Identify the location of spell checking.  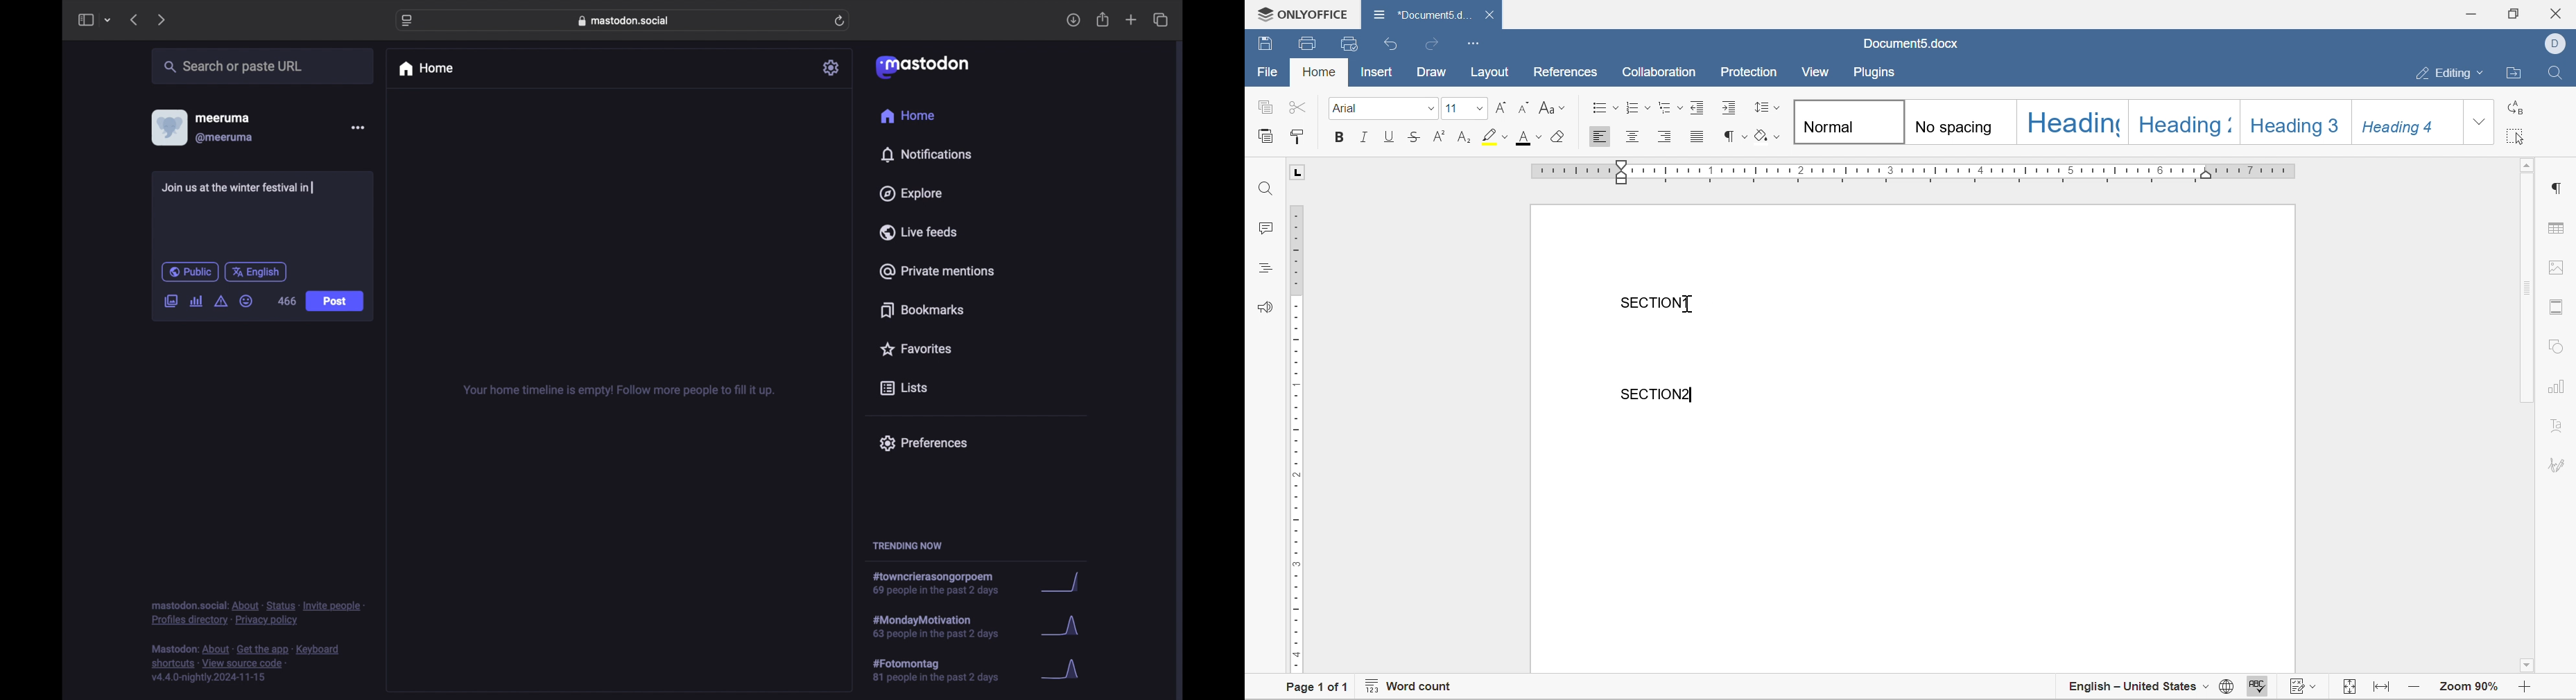
(2255, 688).